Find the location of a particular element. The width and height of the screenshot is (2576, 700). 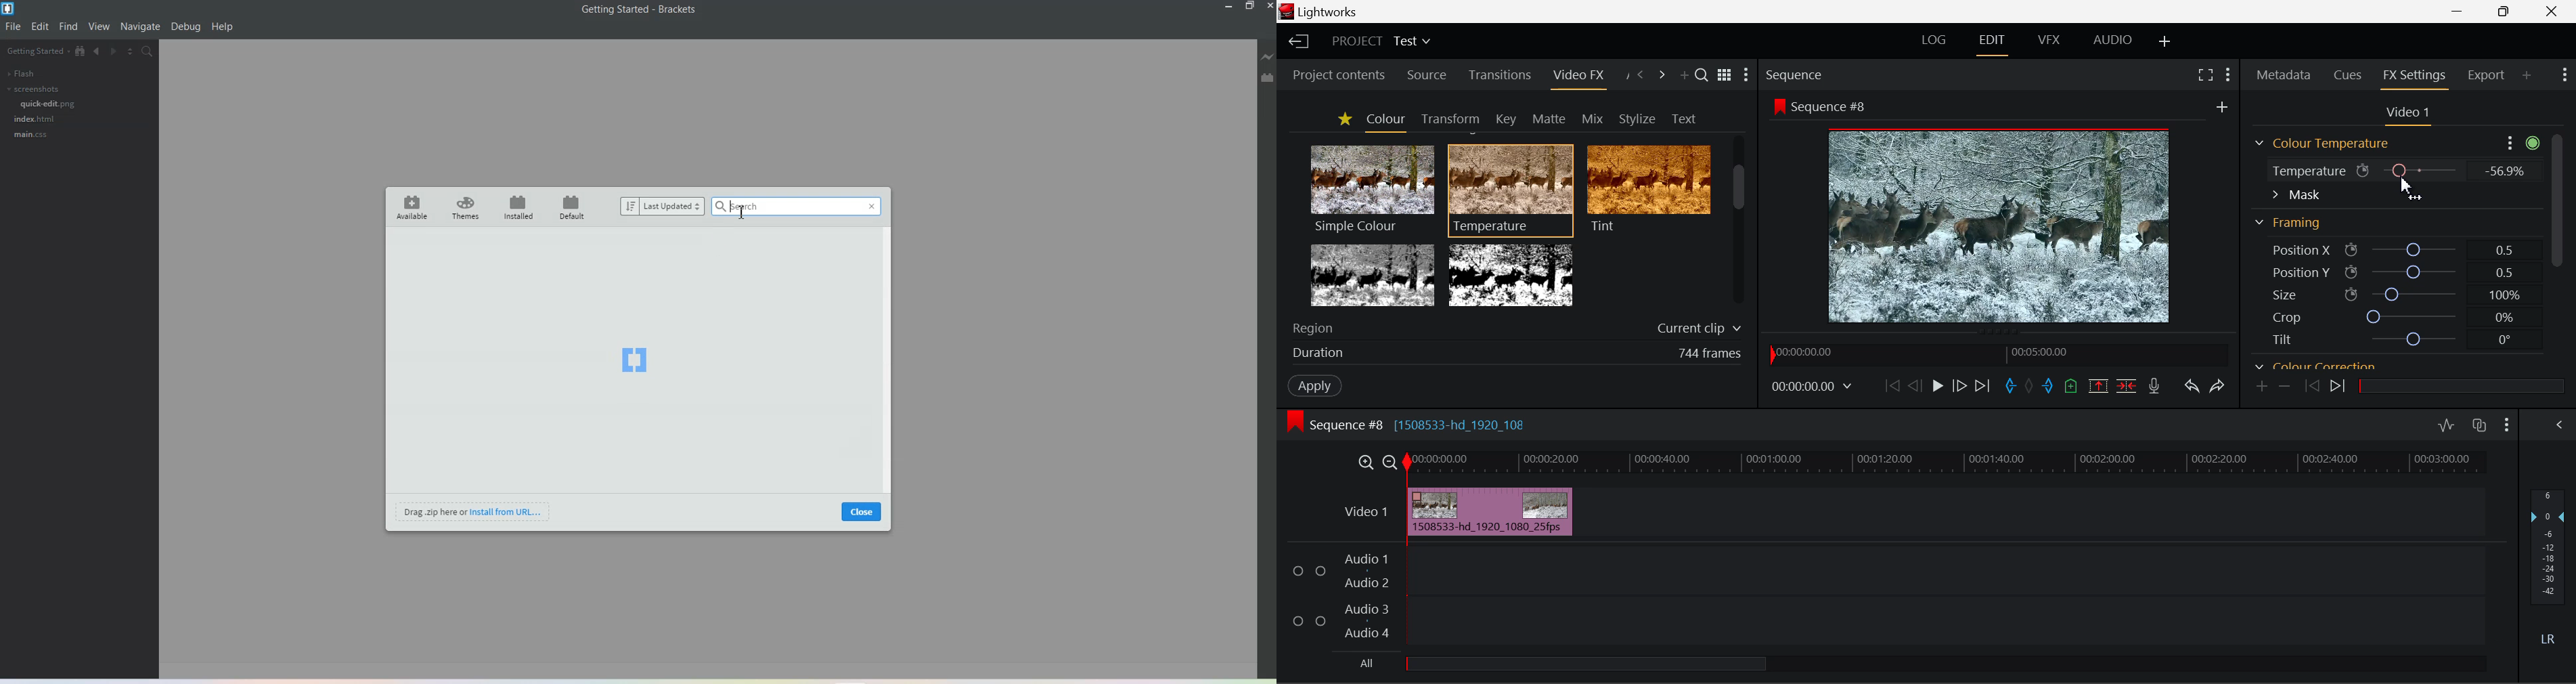

Play is located at coordinates (1938, 388).